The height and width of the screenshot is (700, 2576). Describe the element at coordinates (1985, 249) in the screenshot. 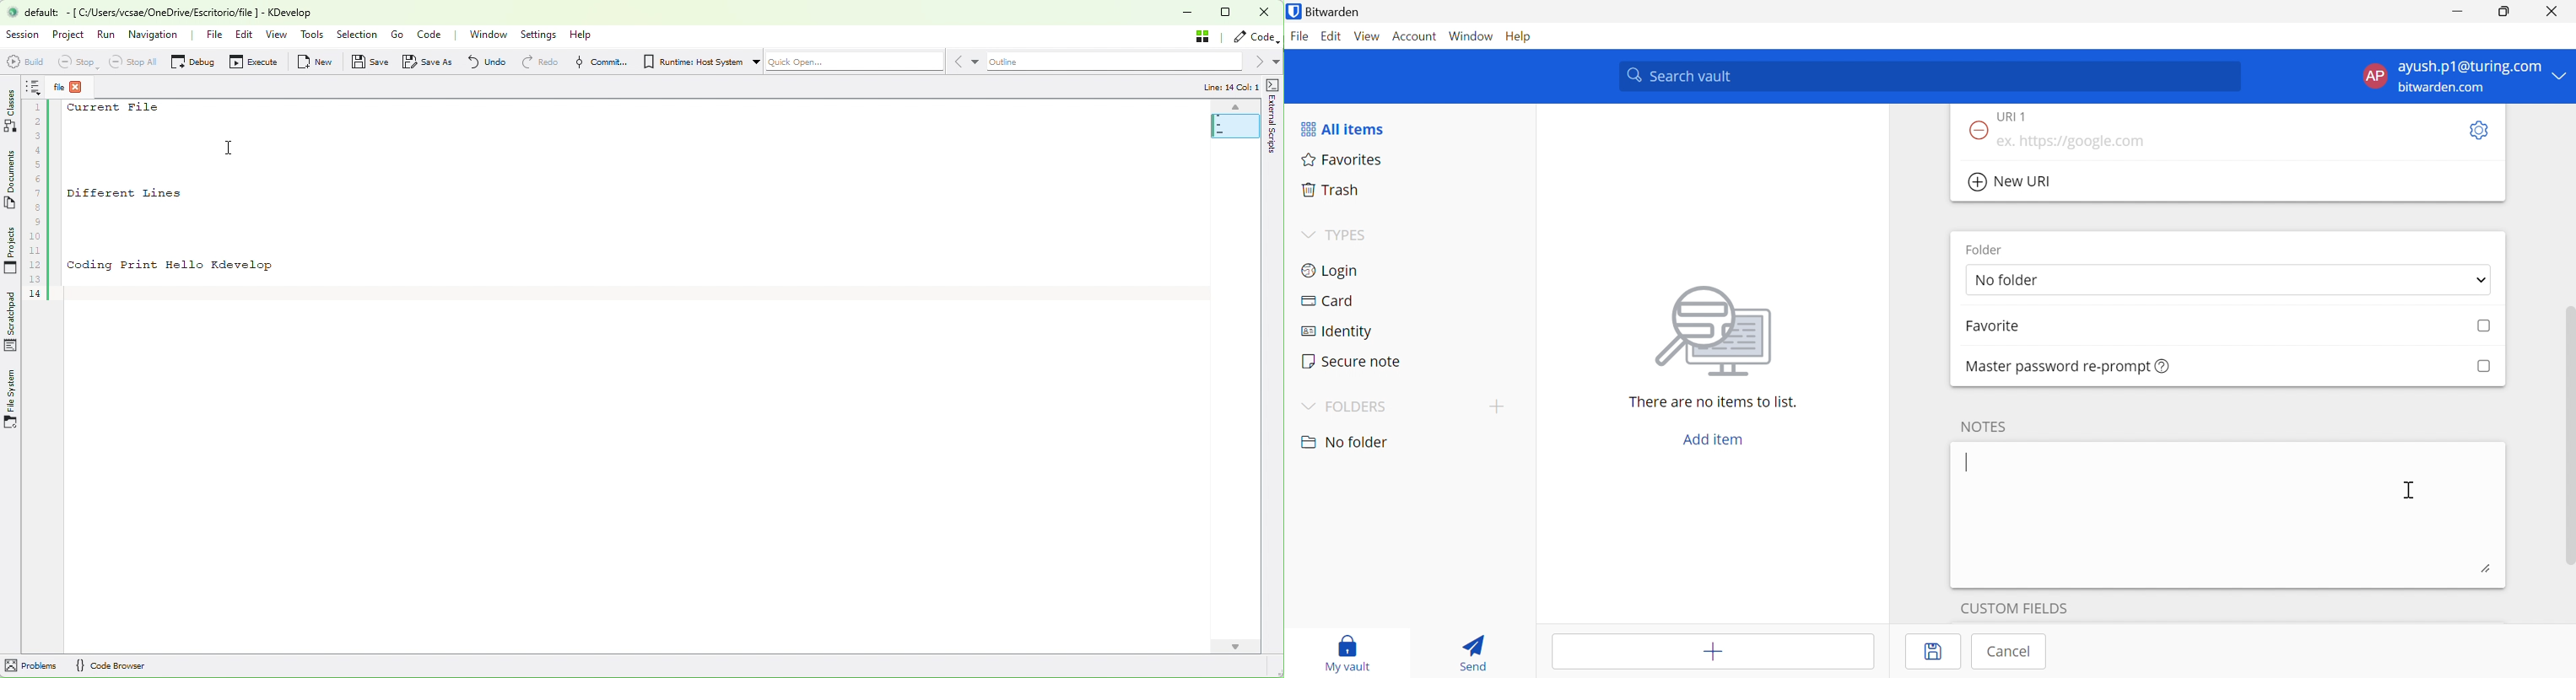

I see `Folder` at that location.